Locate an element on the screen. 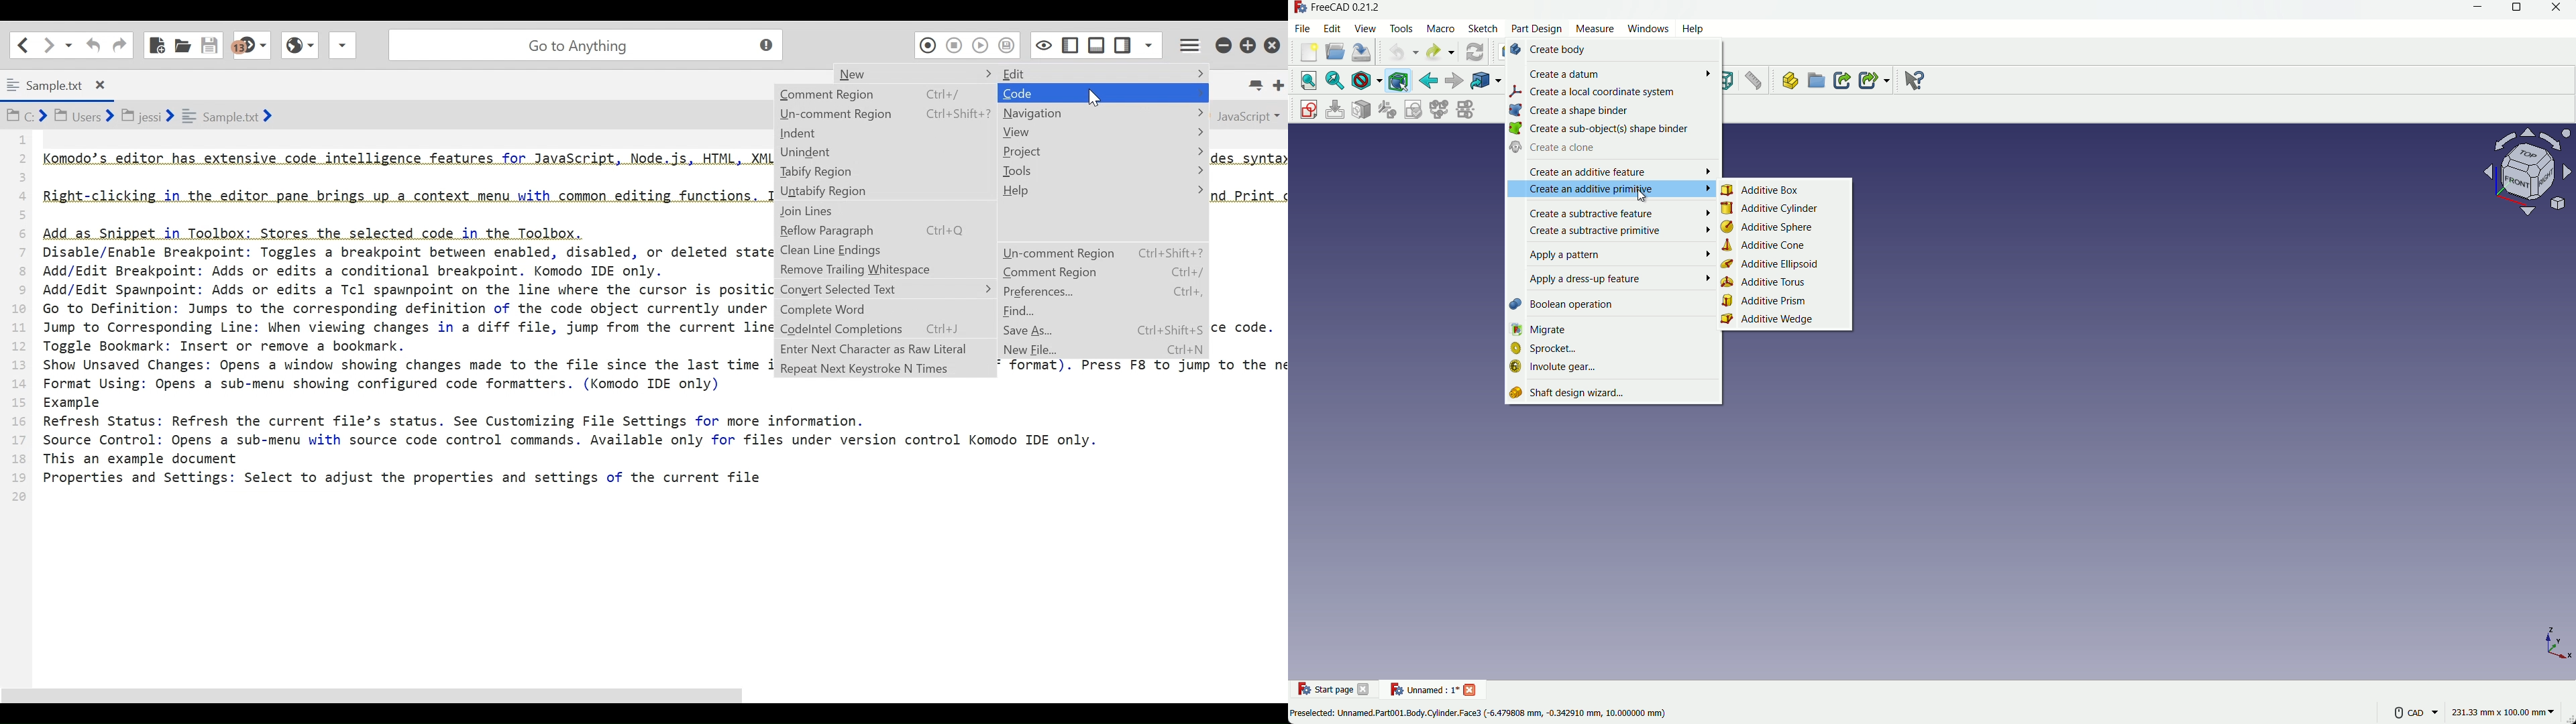 The width and height of the screenshot is (2576, 728). additive box is located at coordinates (1790, 190).